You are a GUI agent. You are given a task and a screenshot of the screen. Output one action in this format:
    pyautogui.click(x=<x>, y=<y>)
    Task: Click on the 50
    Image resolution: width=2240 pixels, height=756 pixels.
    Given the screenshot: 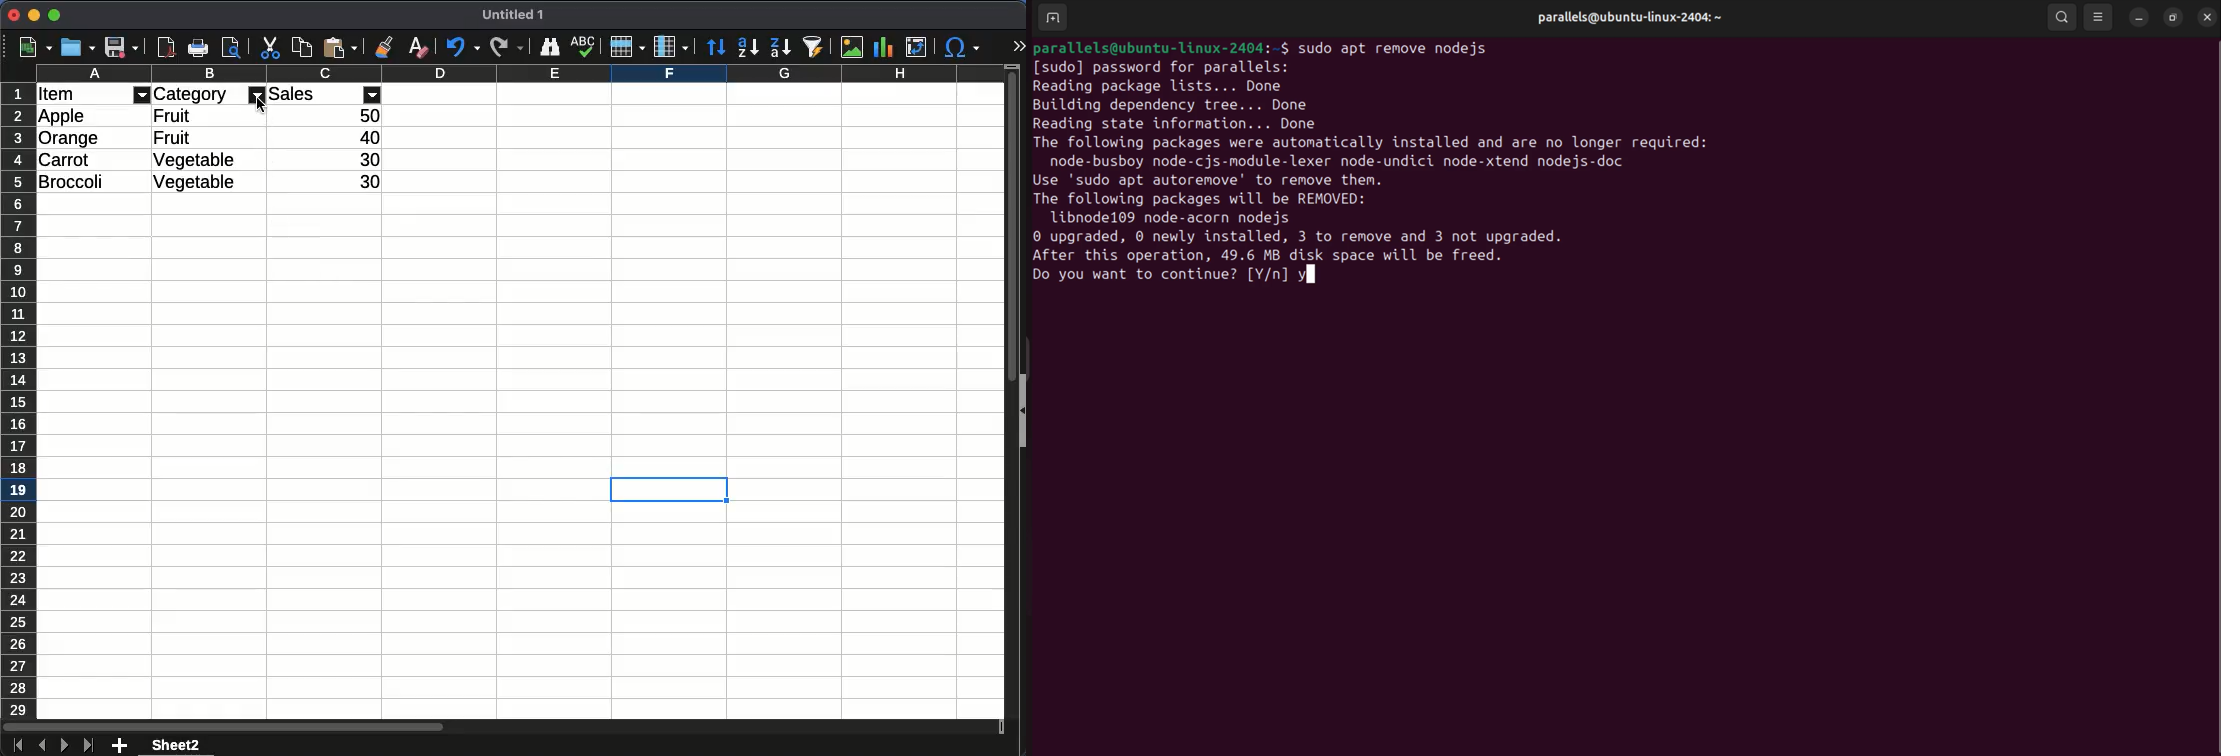 What is the action you would take?
    pyautogui.click(x=367, y=115)
    